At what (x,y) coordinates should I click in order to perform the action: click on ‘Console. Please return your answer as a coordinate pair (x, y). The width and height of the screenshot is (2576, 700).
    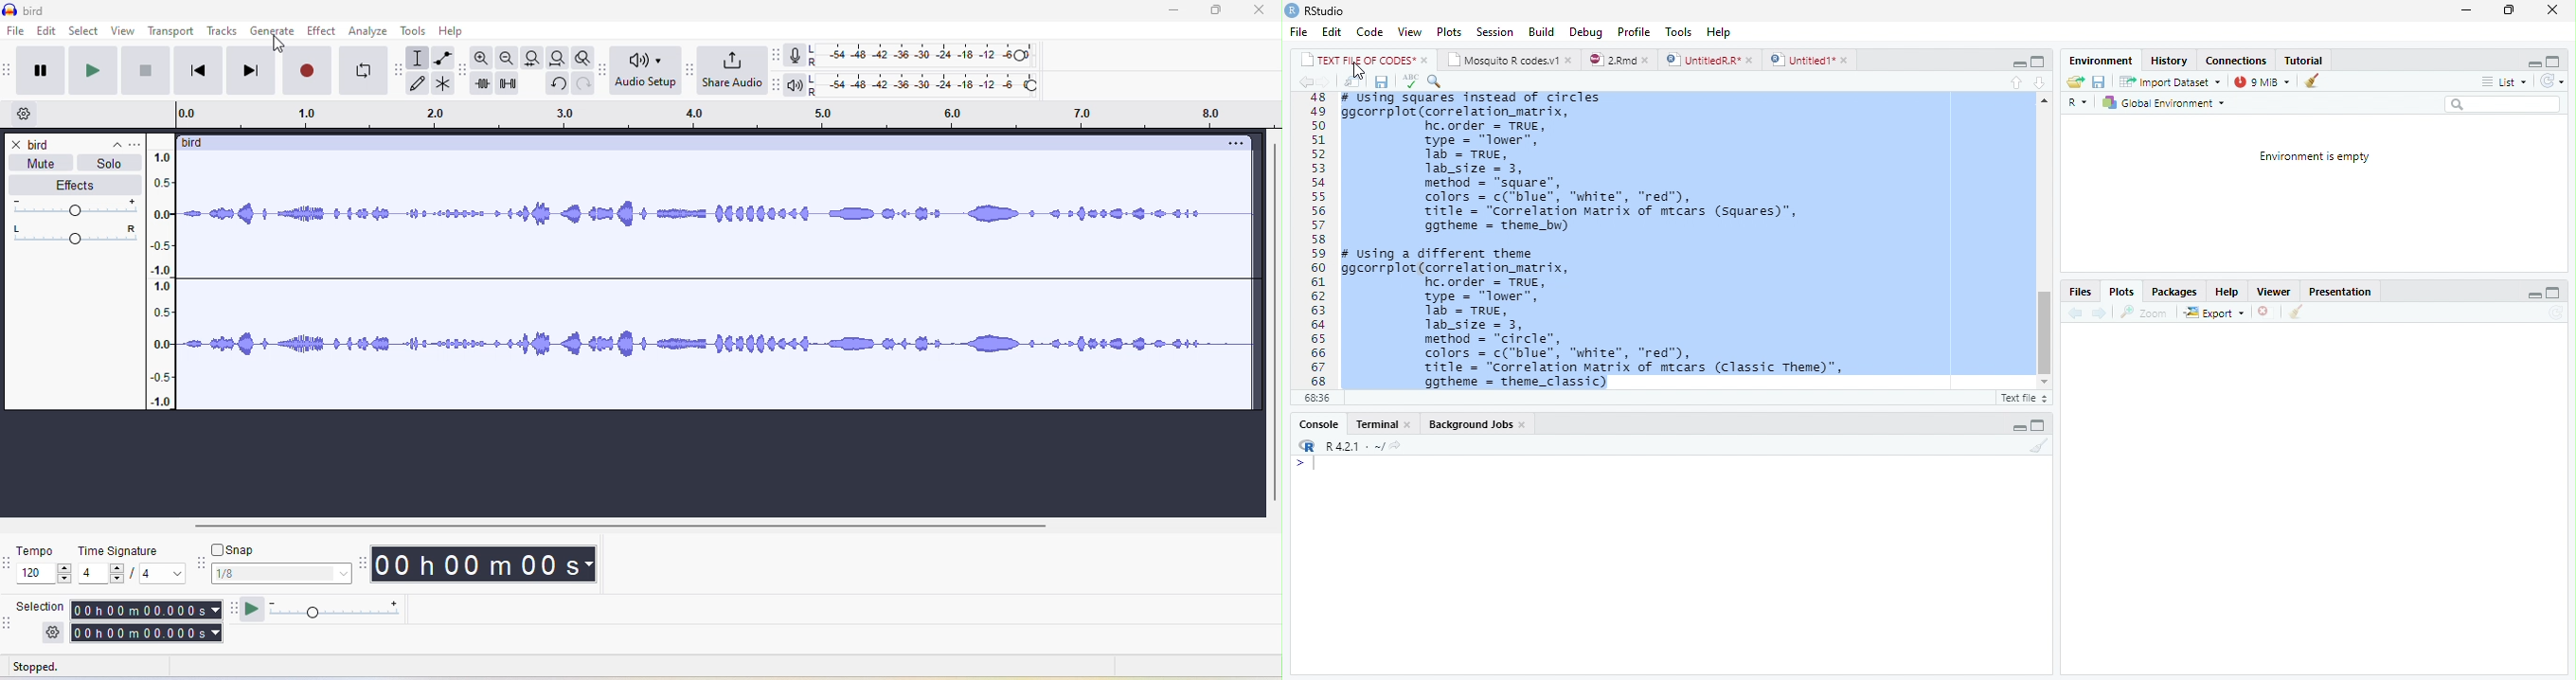
    Looking at the image, I should click on (1314, 426).